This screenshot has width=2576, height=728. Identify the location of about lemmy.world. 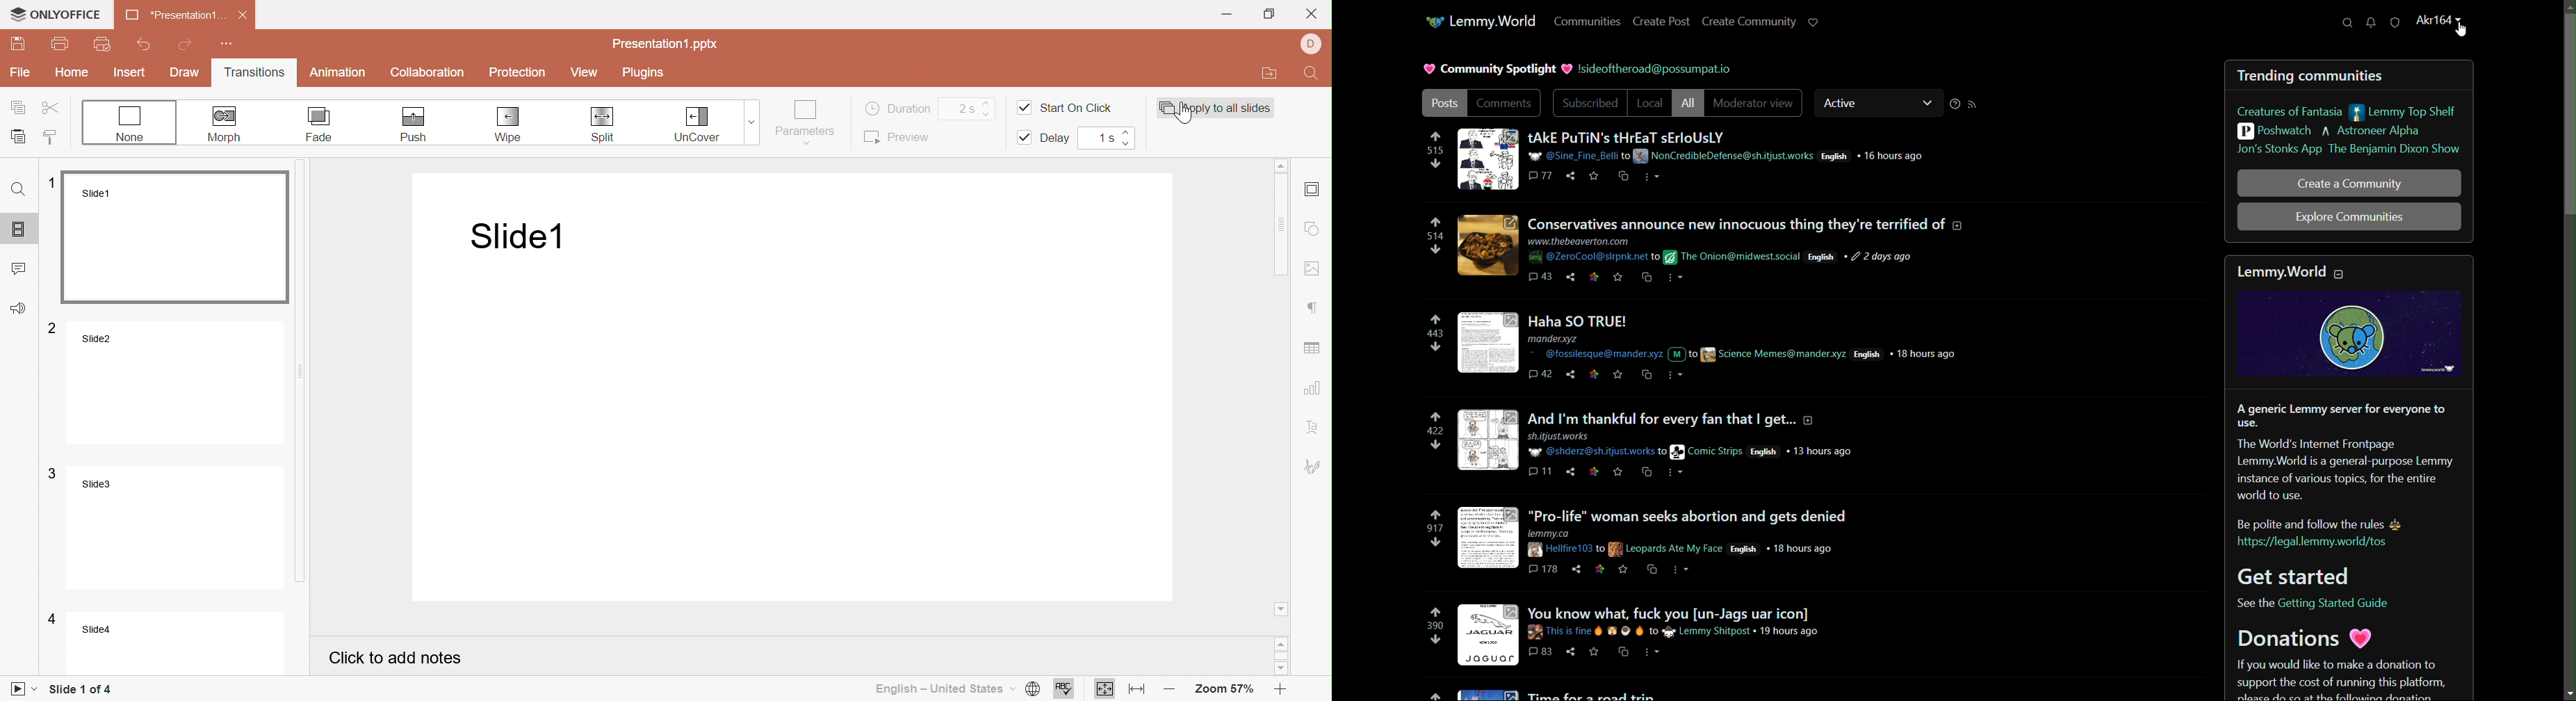
(2348, 478).